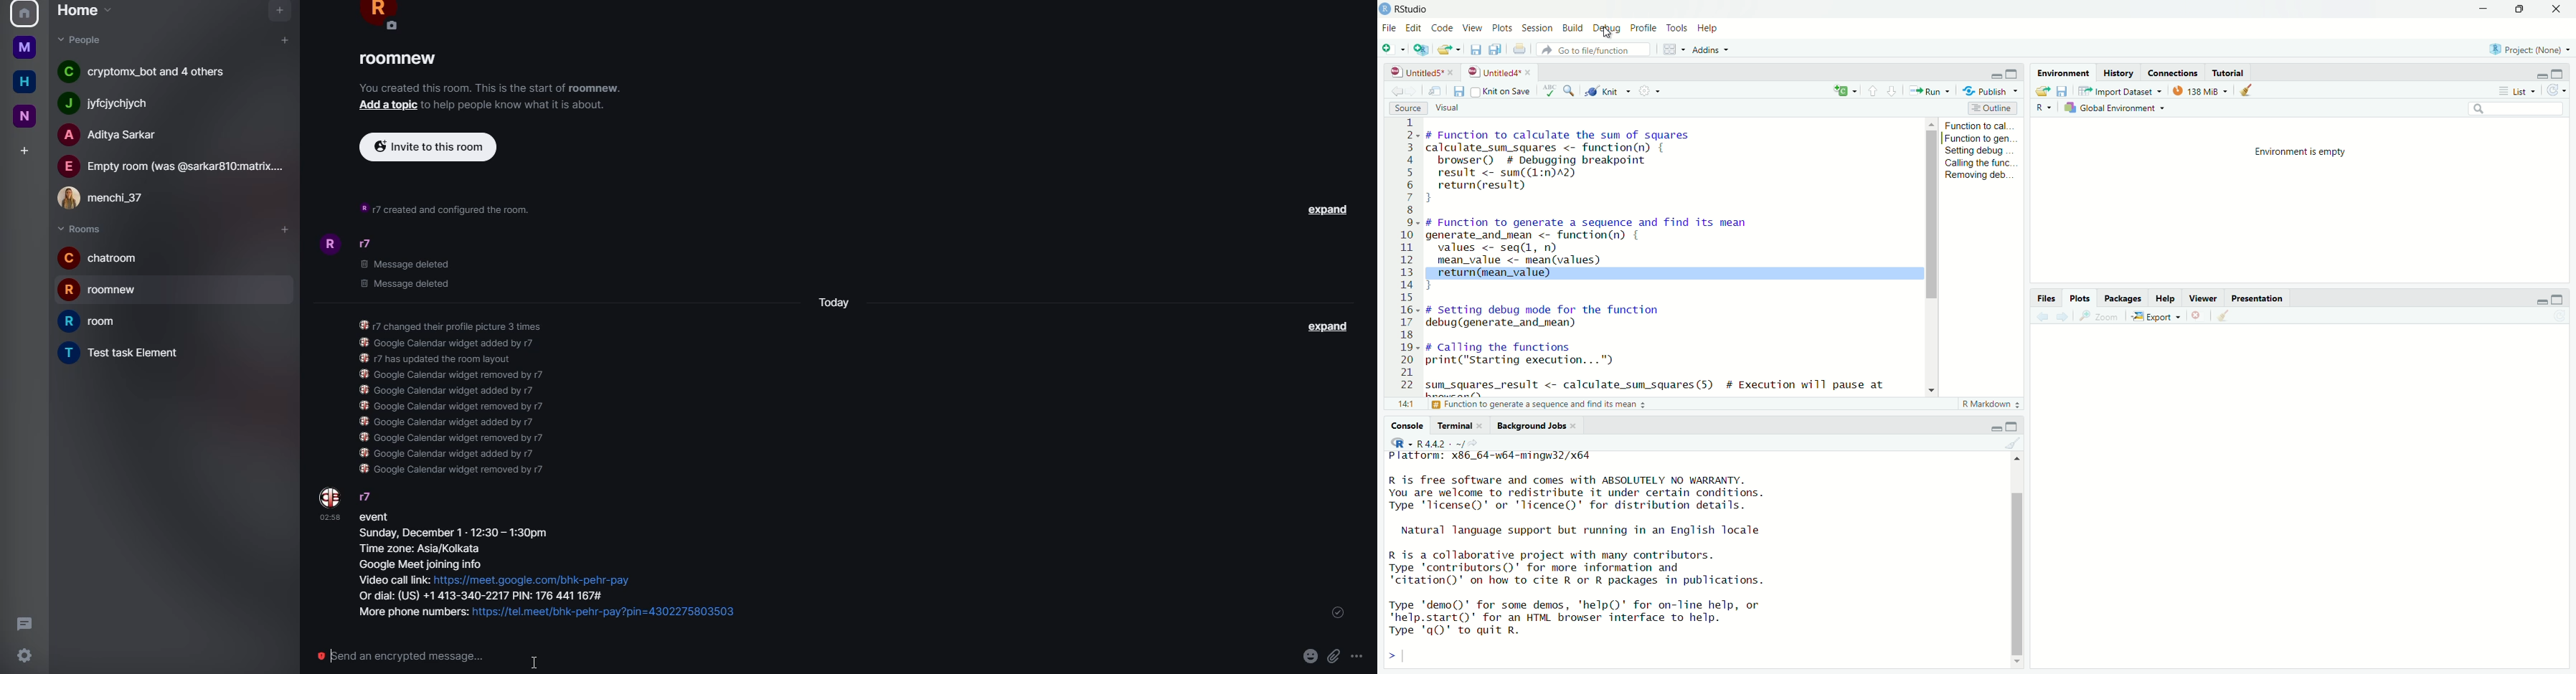 Image resolution: width=2576 pixels, height=700 pixels. I want to click on people, so click(174, 166).